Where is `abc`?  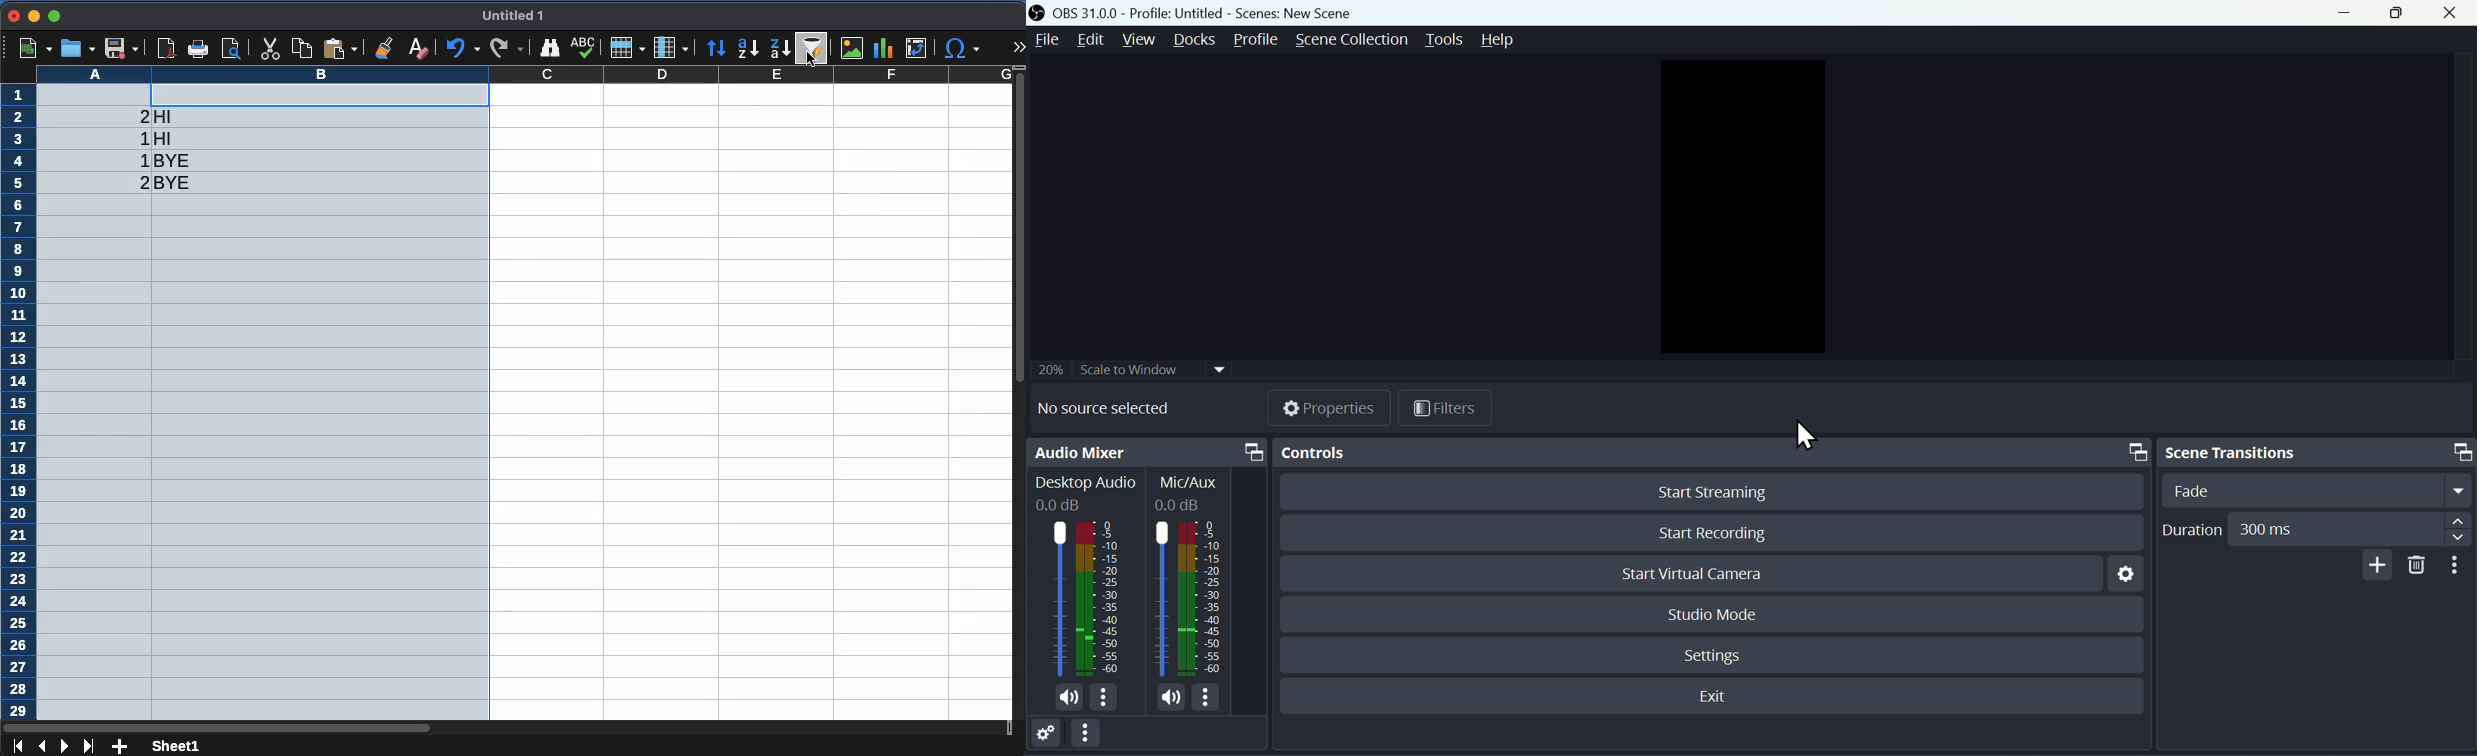
abc is located at coordinates (580, 47).